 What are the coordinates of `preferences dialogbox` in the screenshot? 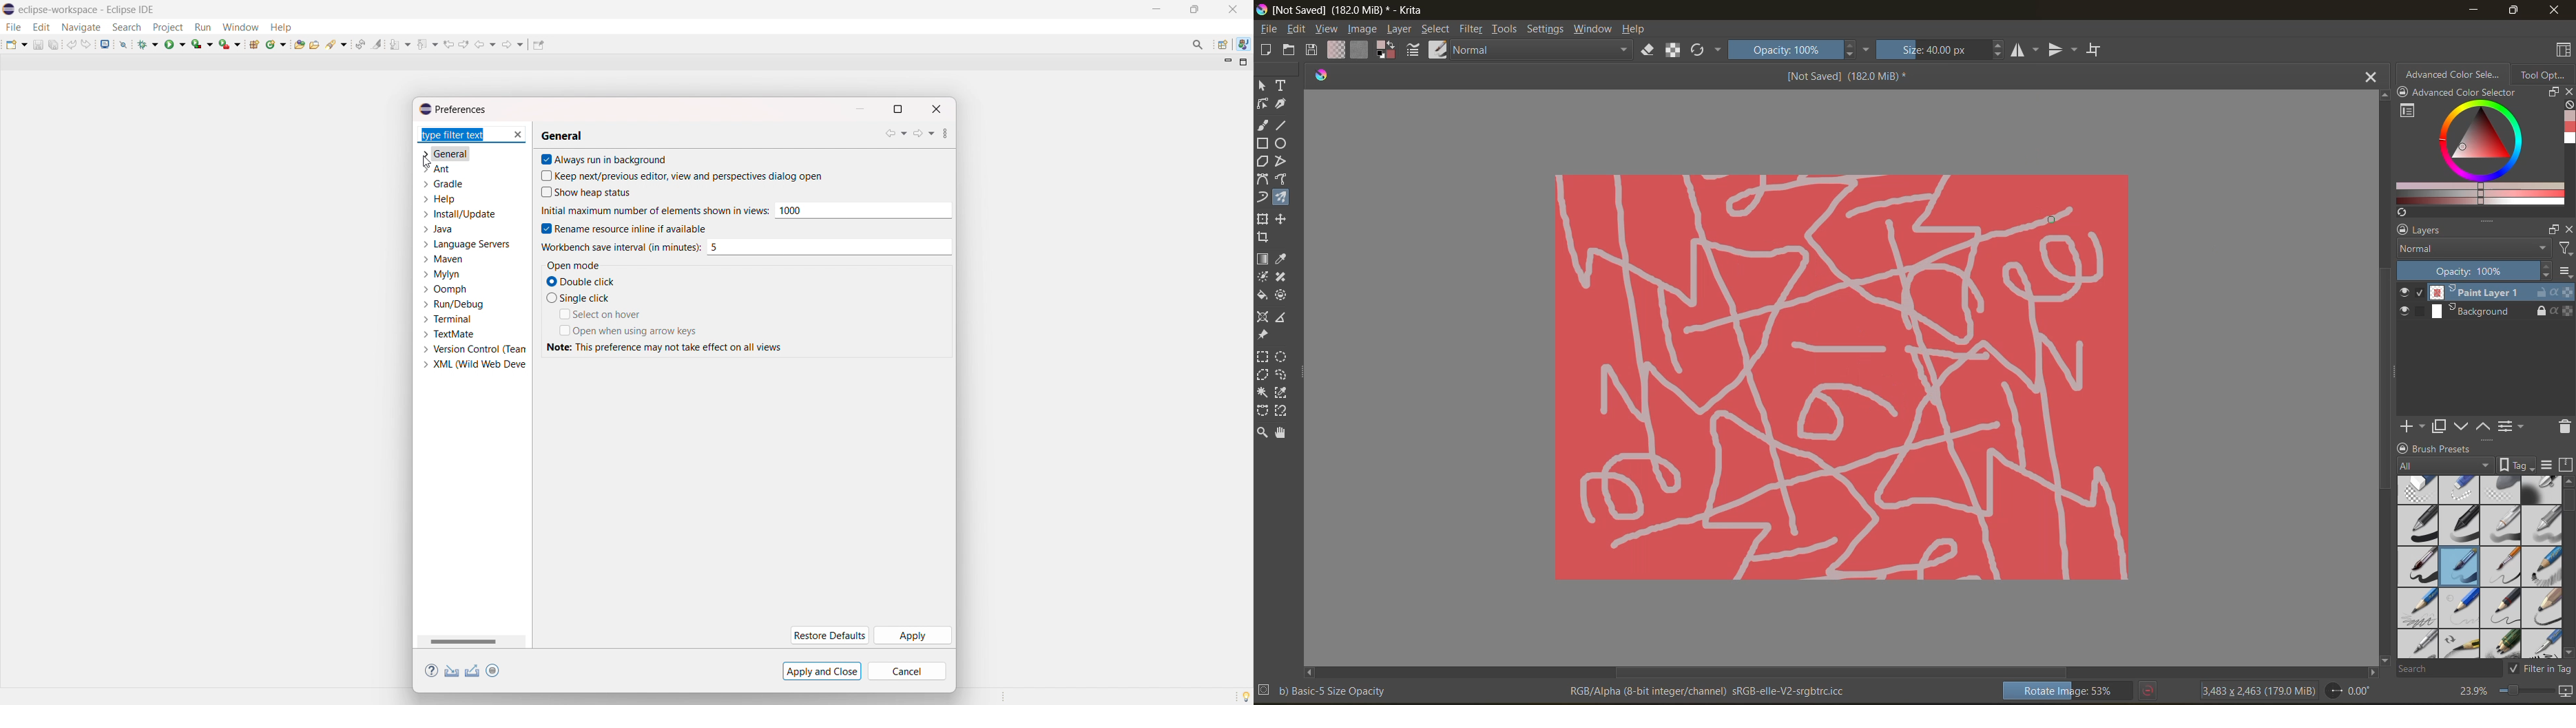 It's located at (452, 109).